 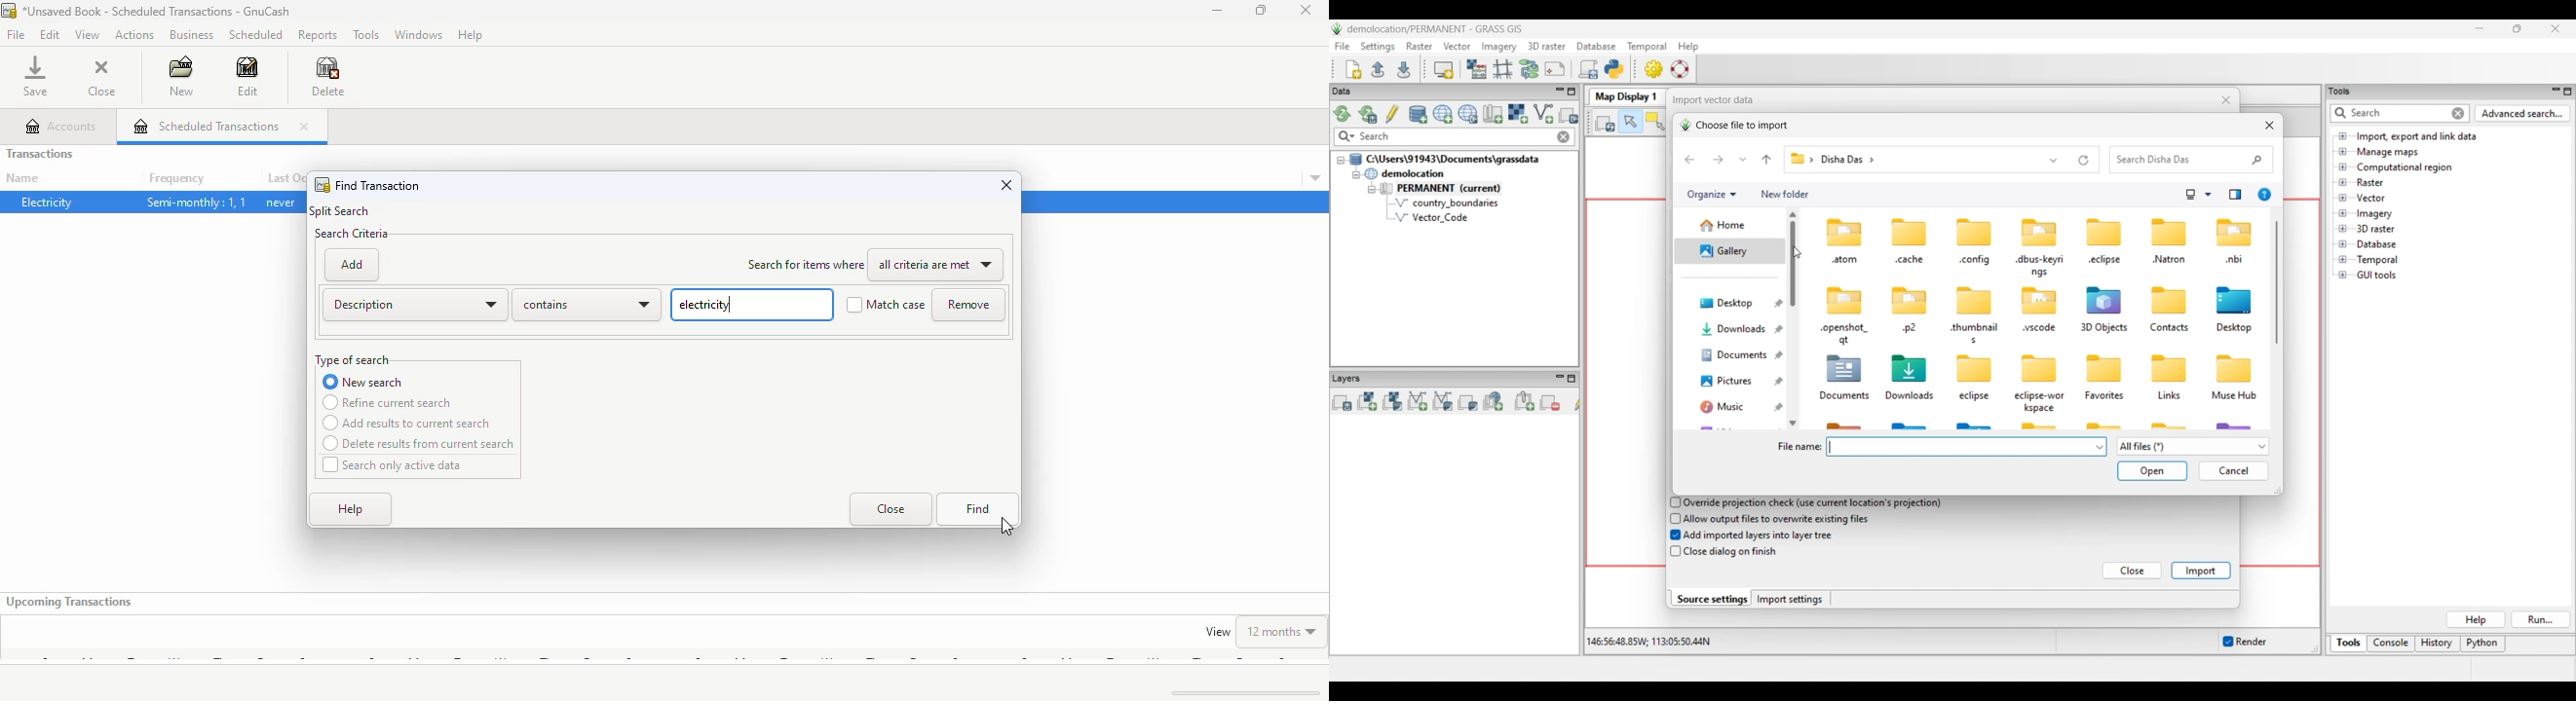 I want to click on close, so click(x=890, y=508).